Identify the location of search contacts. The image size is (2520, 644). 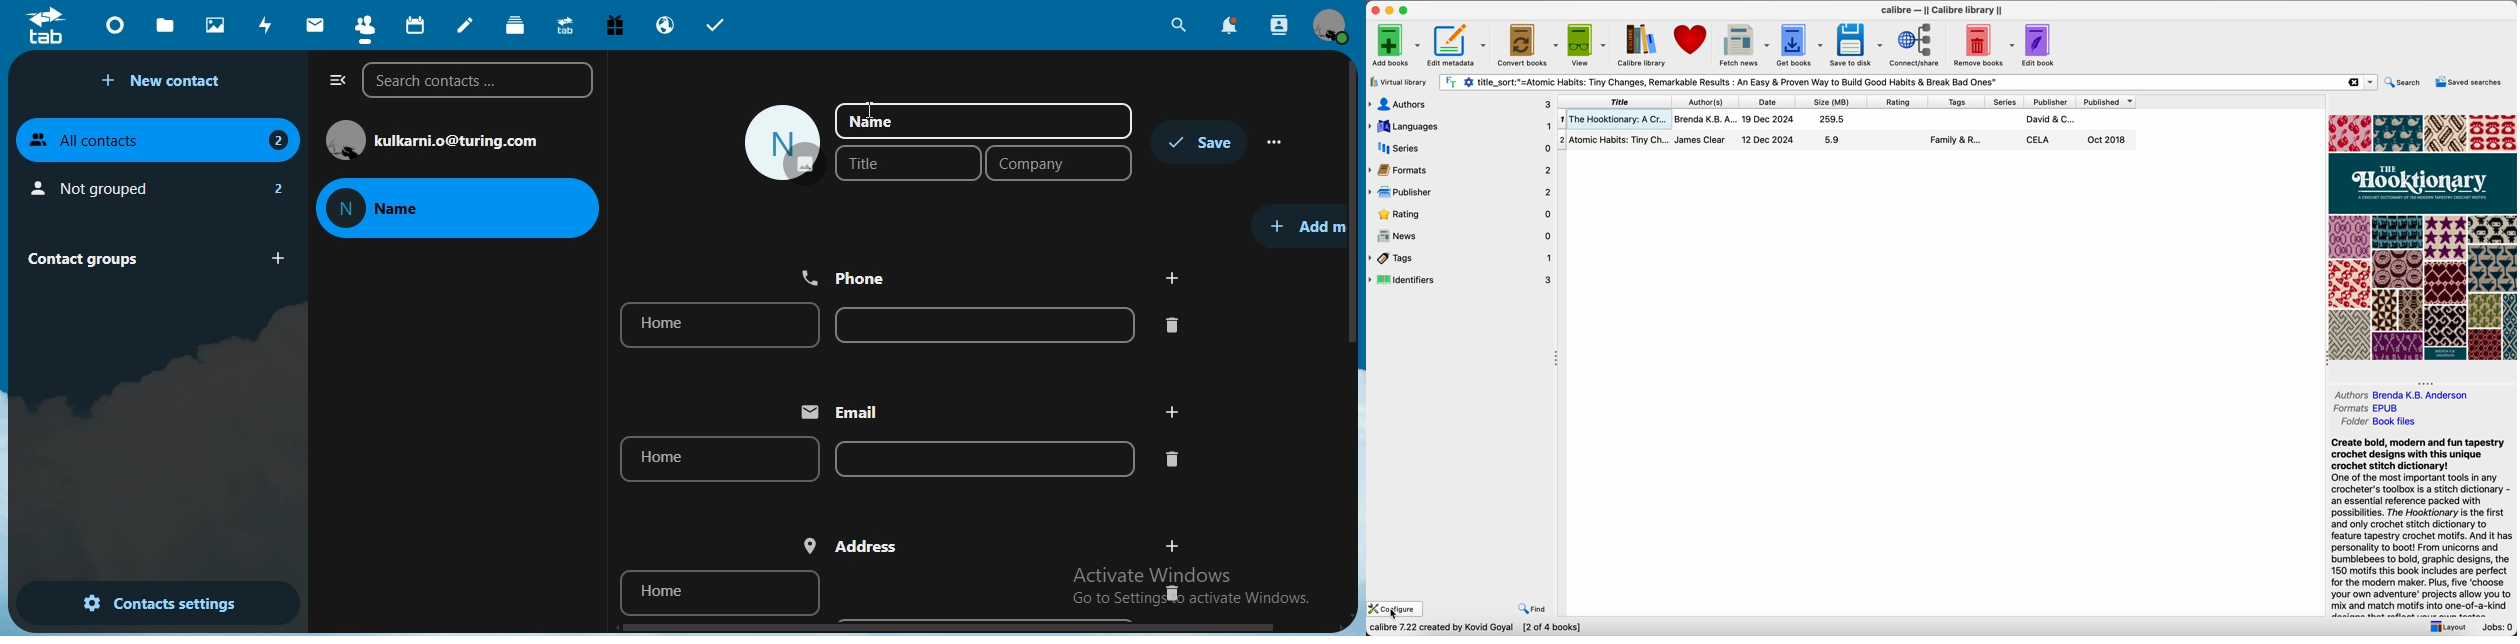
(476, 82).